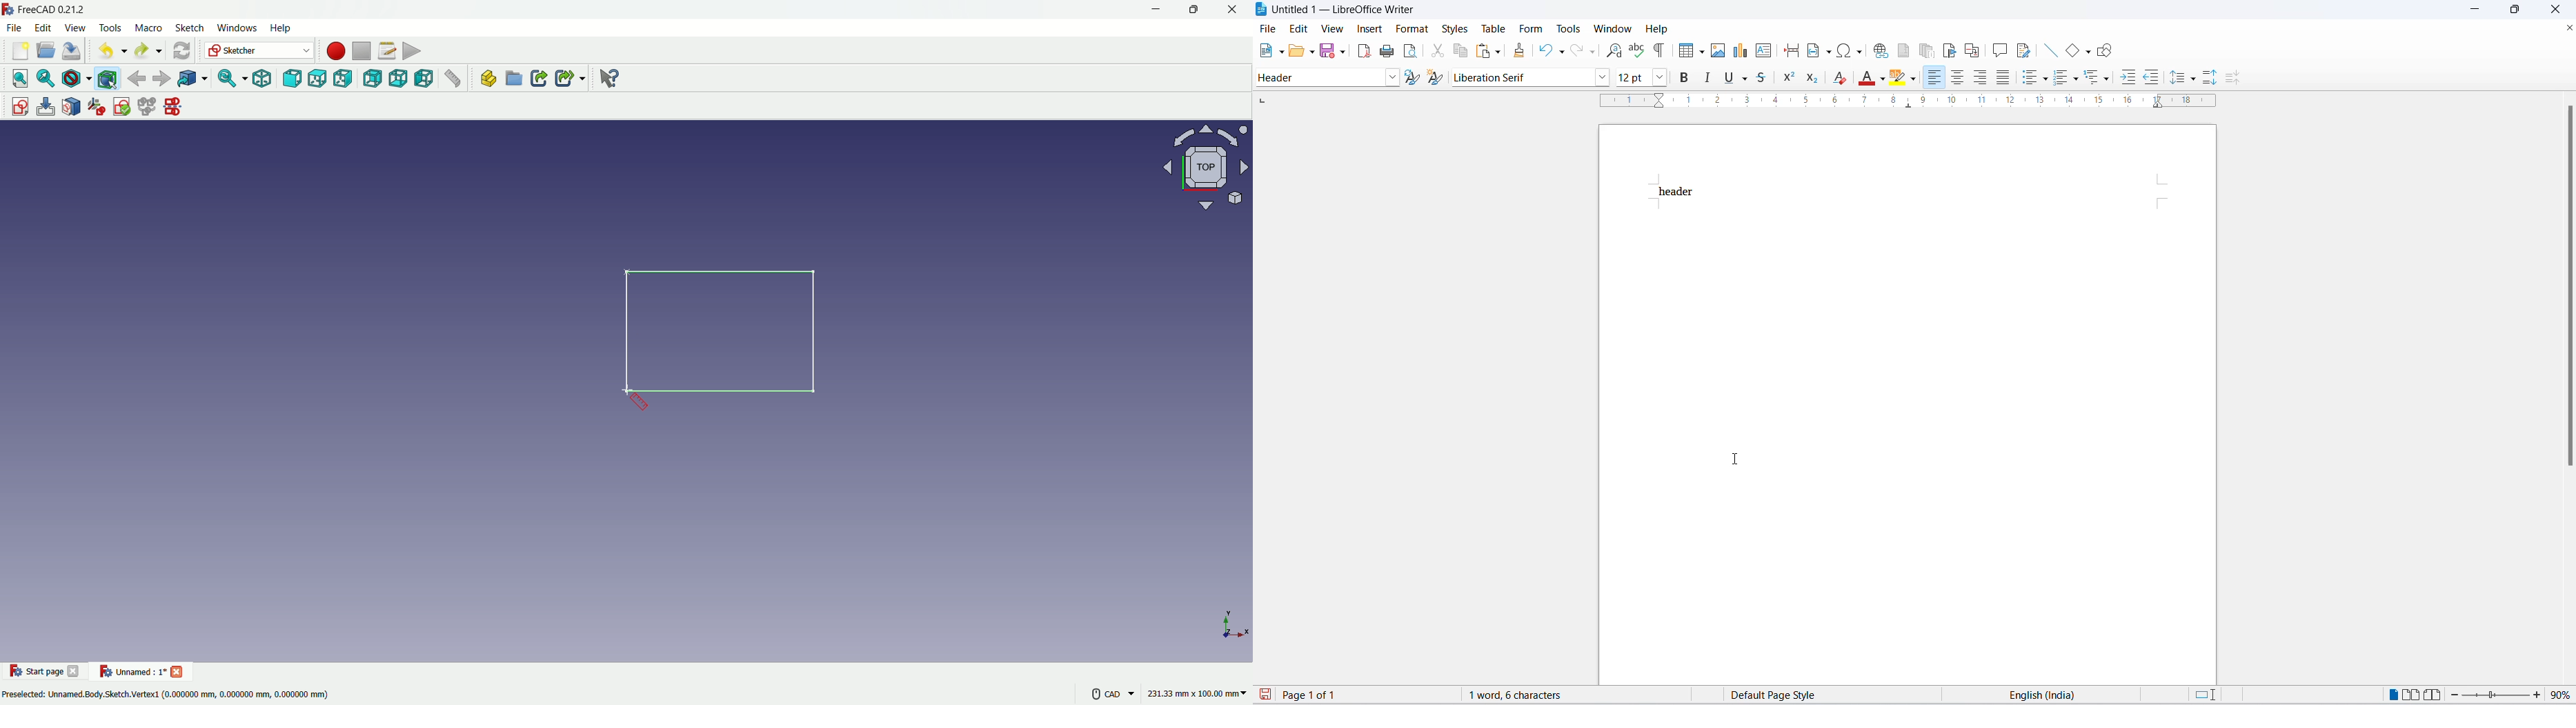 This screenshot has width=2576, height=728. Describe the element at coordinates (259, 51) in the screenshot. I see `switch workbenches` at that location.